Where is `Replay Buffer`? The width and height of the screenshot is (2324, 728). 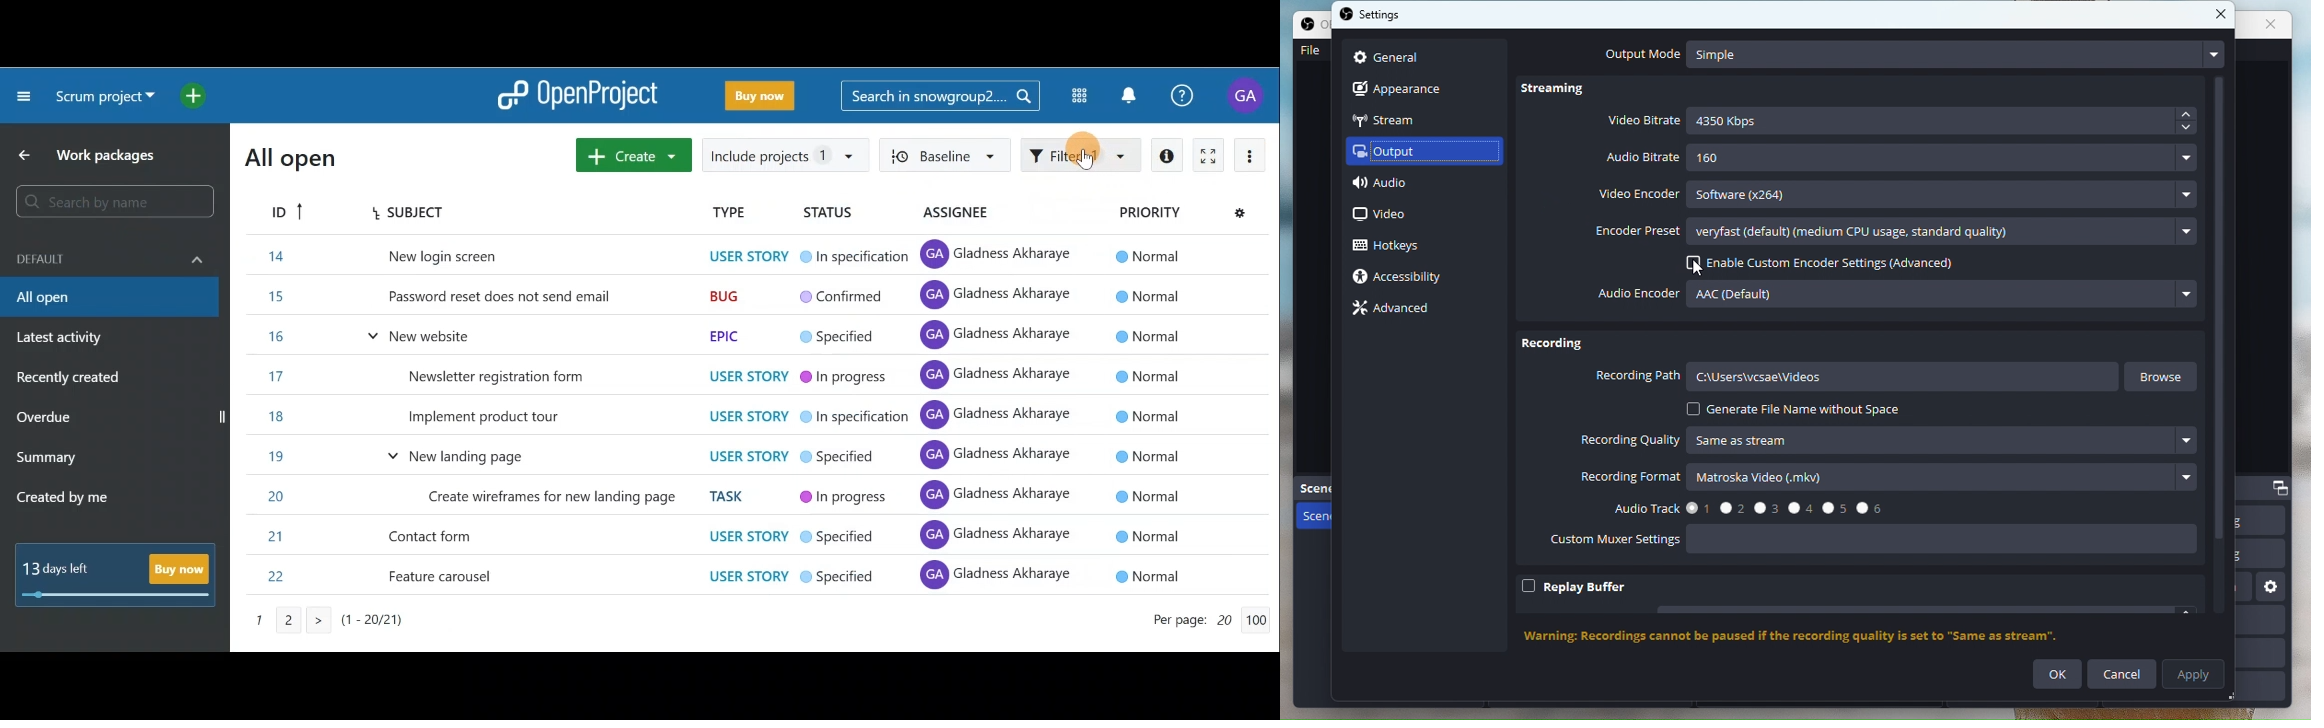 Replay Buffer is located at coordinates (1574, 586).